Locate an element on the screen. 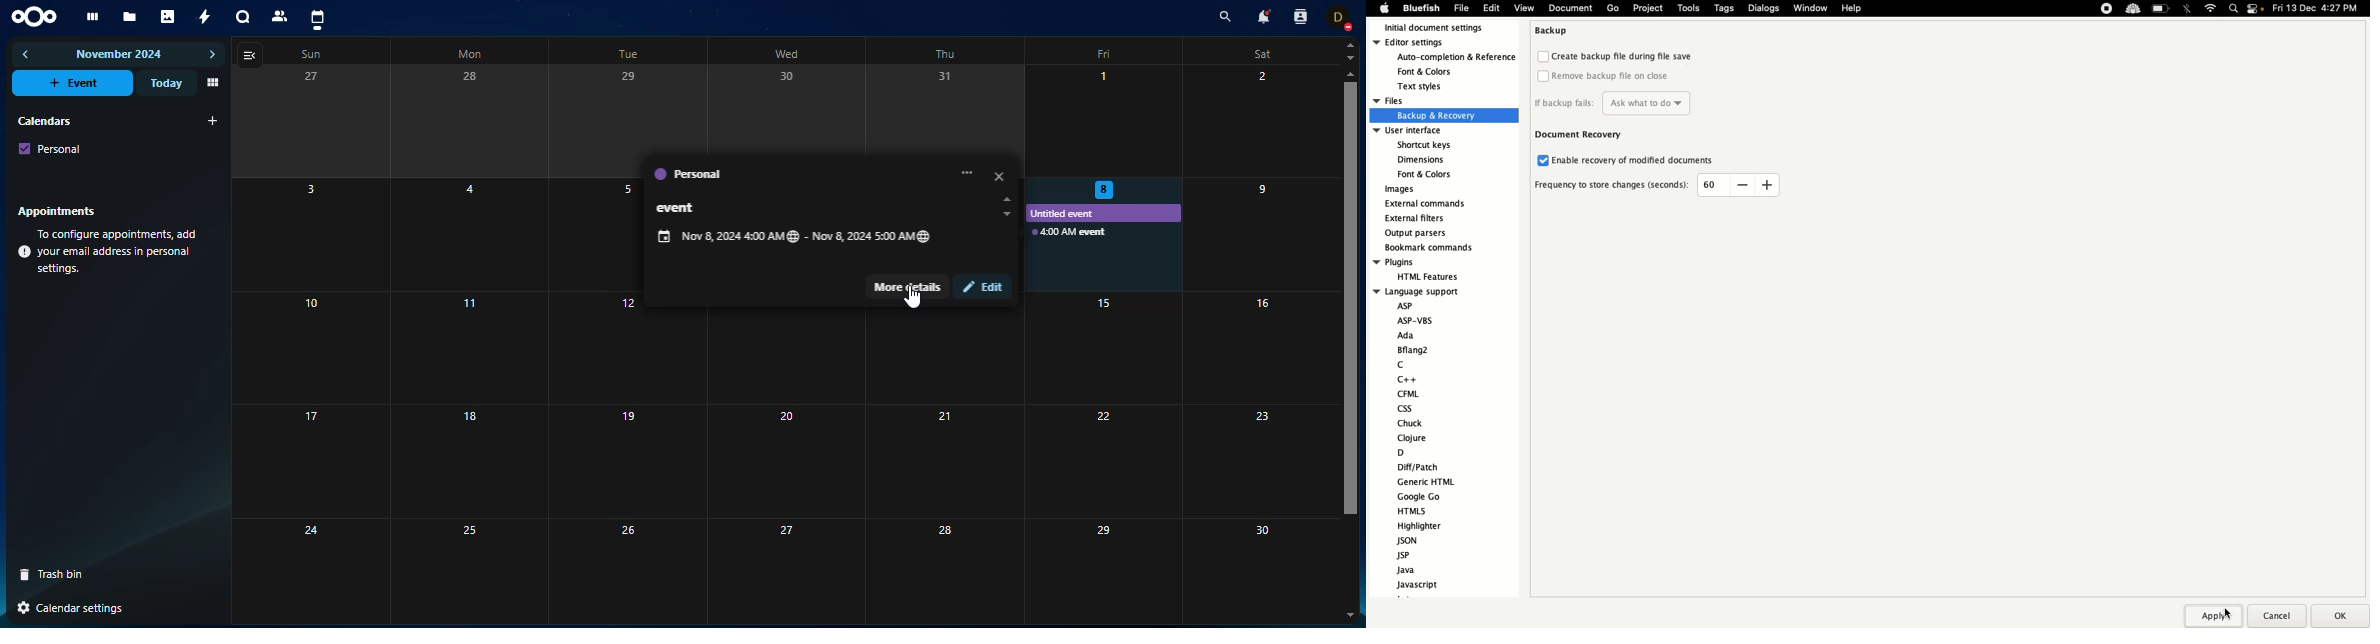 This screenshot has height=644, width=2380. close is located at coordinates (1000, 176).